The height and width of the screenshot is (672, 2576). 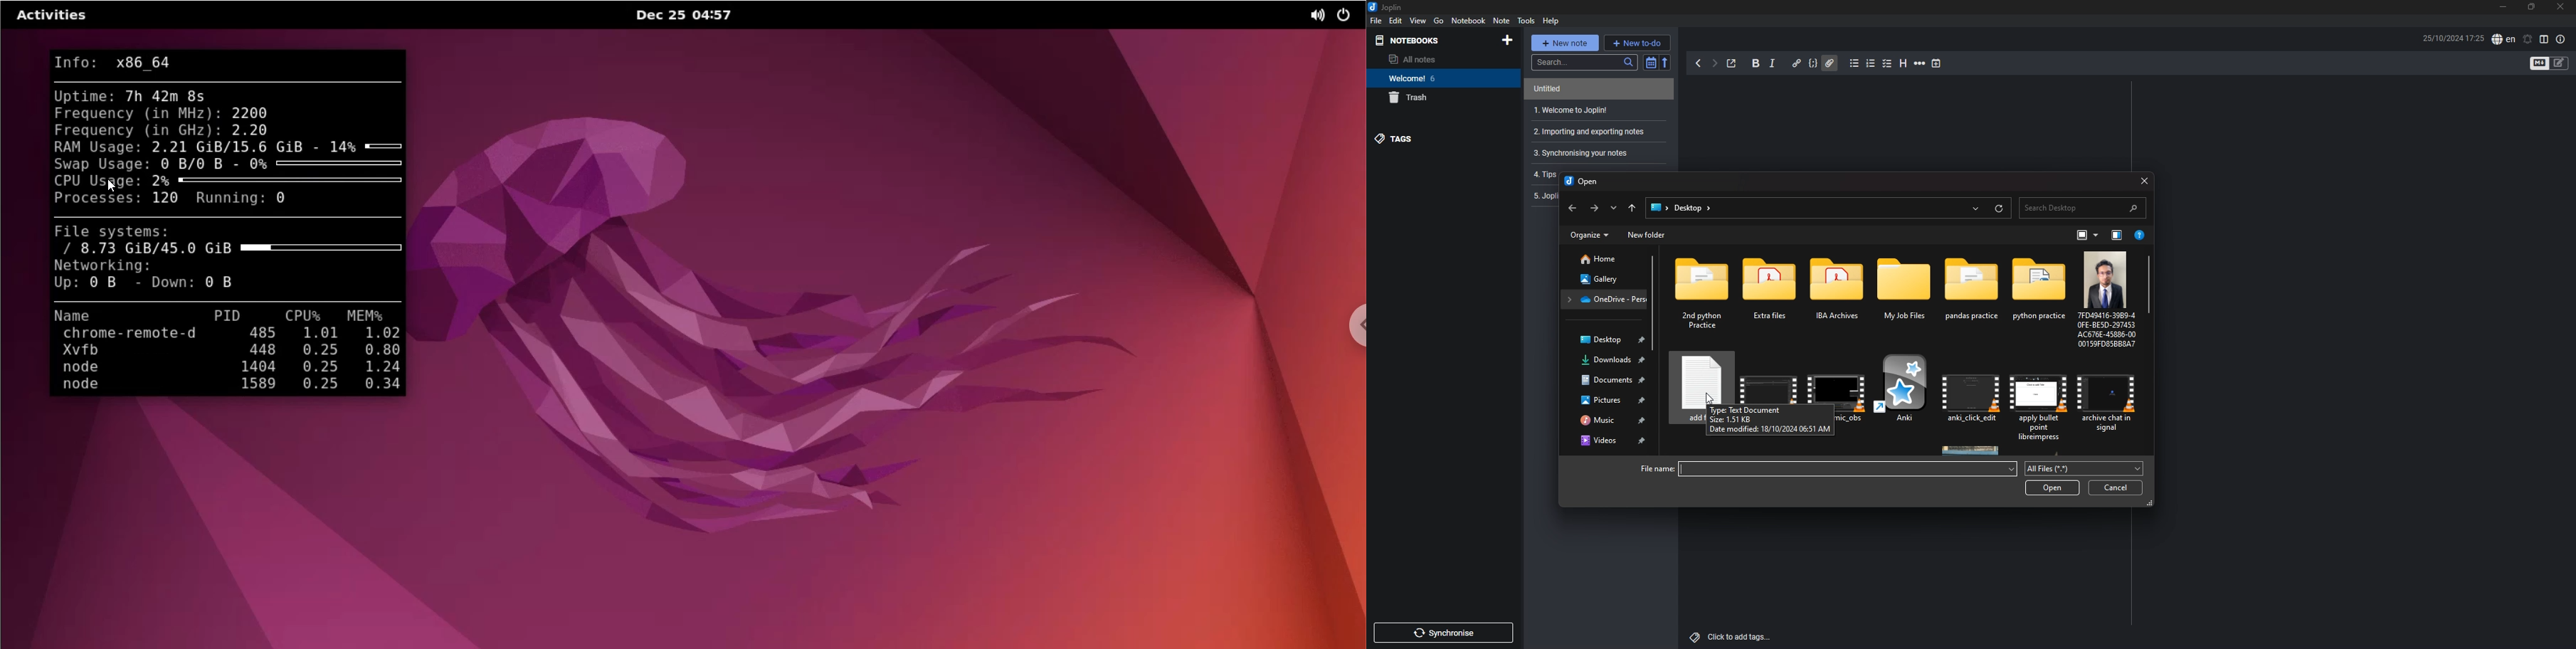 What do you see at coordinates (2539, 63) in the screenshot?
I see `toggle editors` at bounding box center [2539, 63].